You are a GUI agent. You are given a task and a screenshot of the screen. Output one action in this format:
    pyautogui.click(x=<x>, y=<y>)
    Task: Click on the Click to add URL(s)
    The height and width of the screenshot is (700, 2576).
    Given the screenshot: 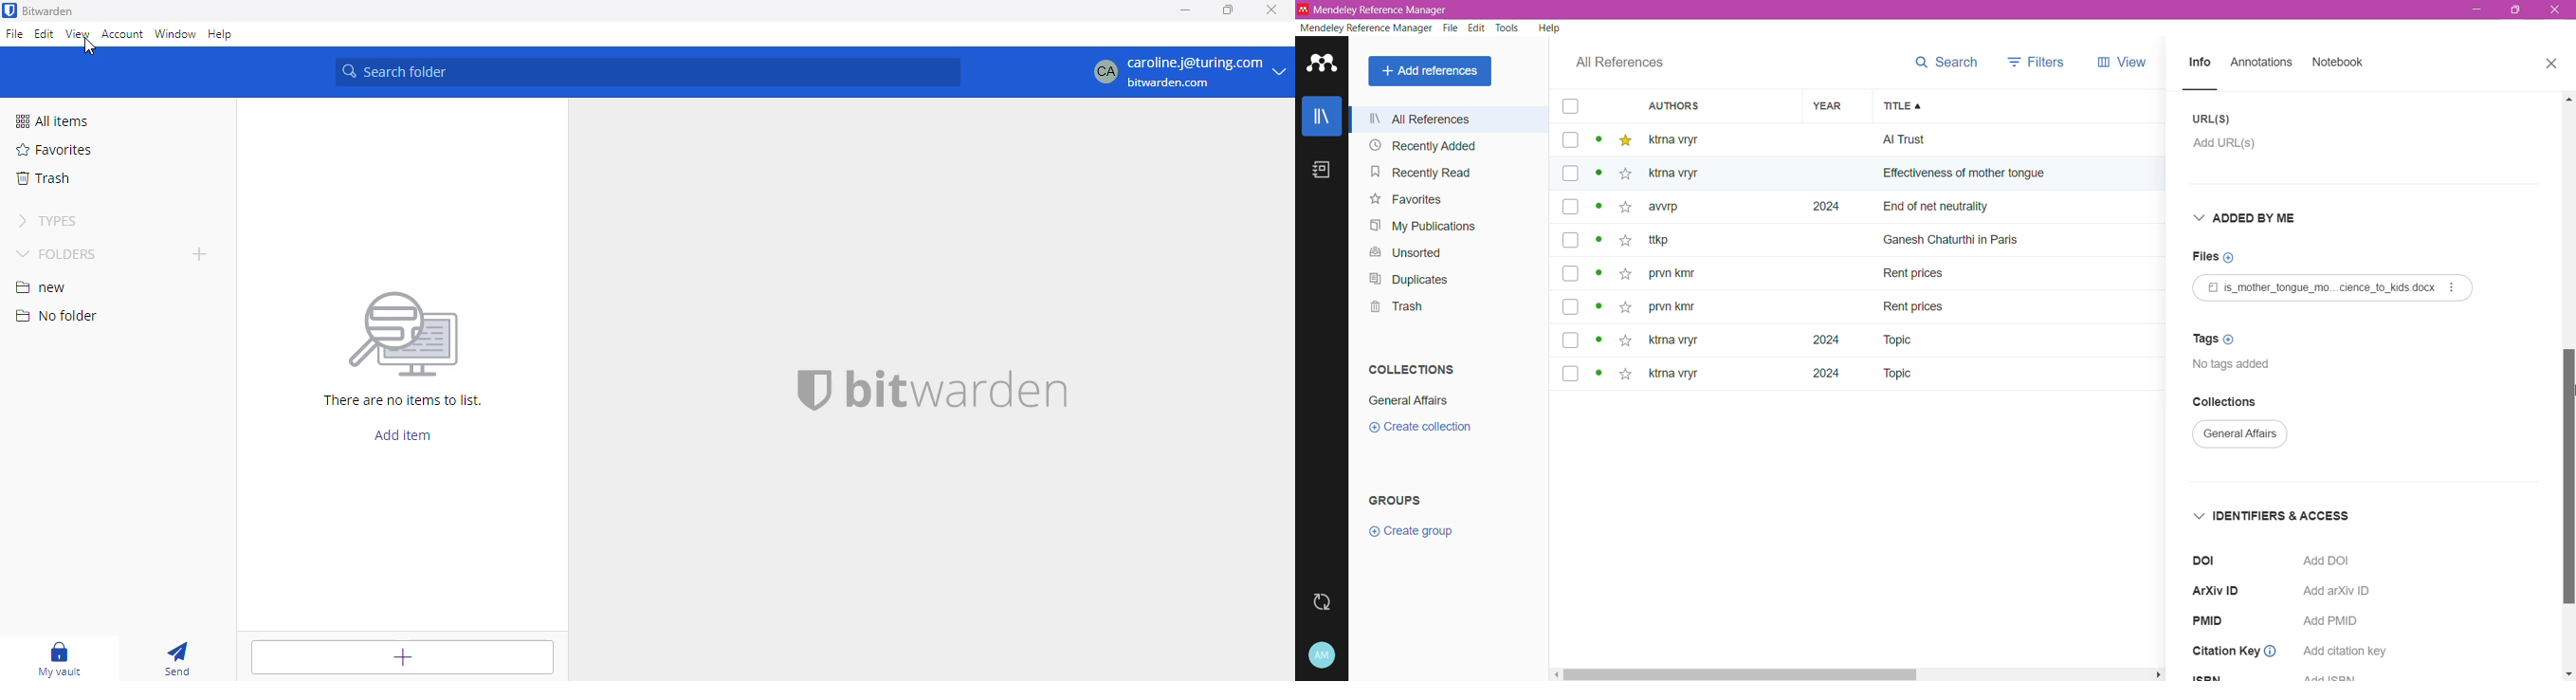 What is the action you would take?
    pyautogui.click(x=2233, y=147)
    